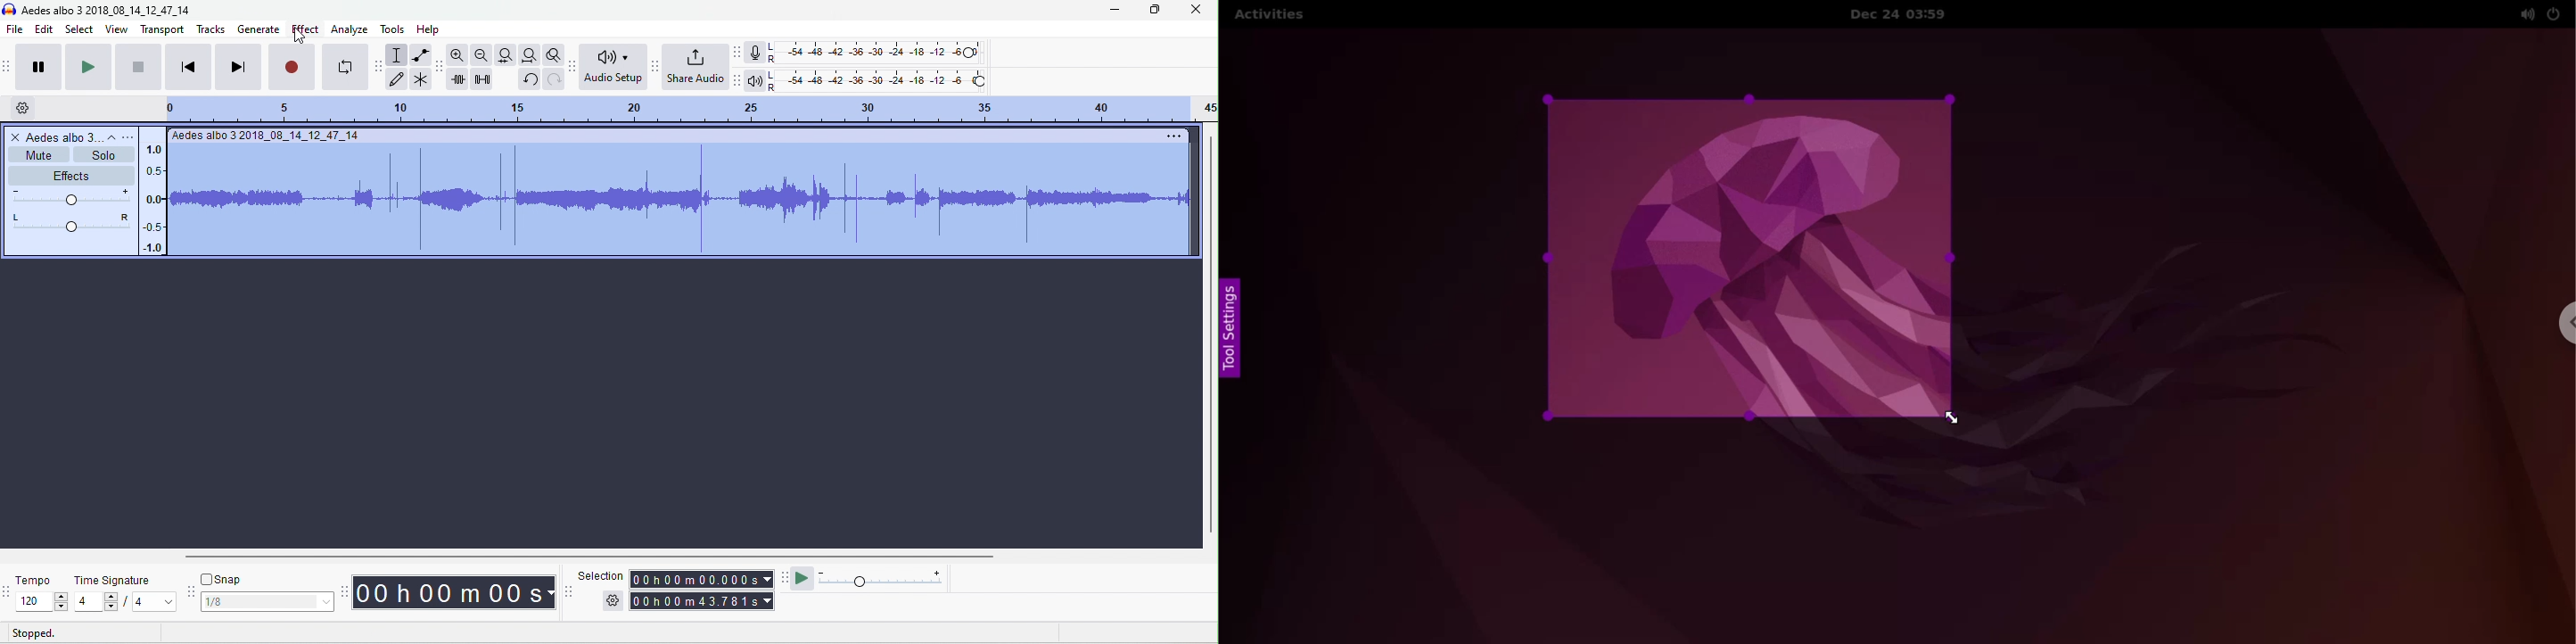 The width and height of the screenshot is (2576, 644). Describe the element at coordinates (258, 29) in the screenshot. I see `generate` at that location.